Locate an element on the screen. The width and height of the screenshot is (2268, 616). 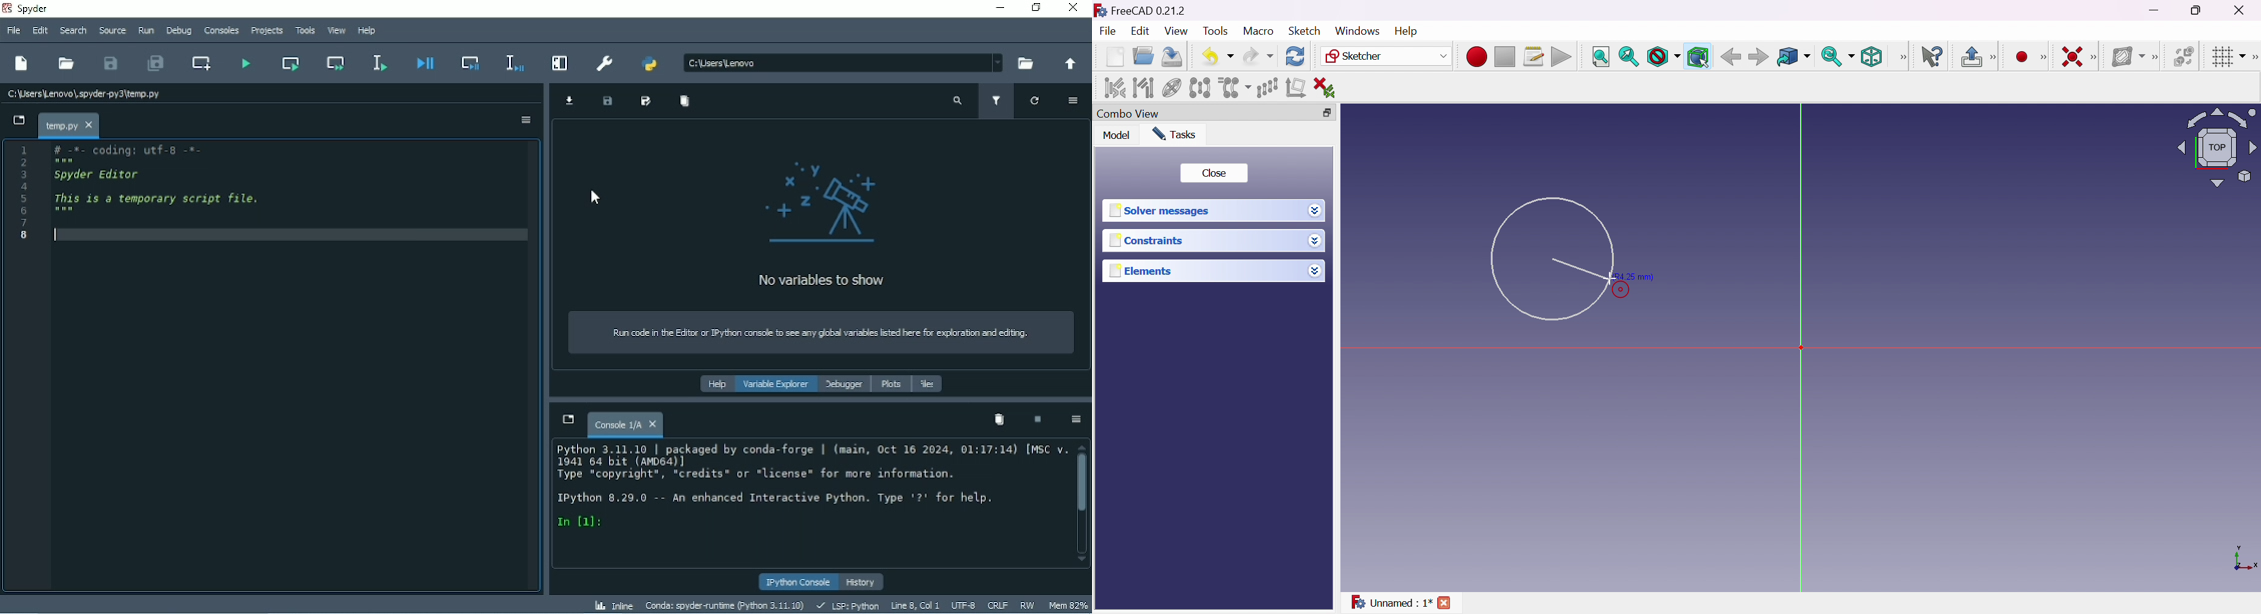
Debug is located at coordinates (179, 31).